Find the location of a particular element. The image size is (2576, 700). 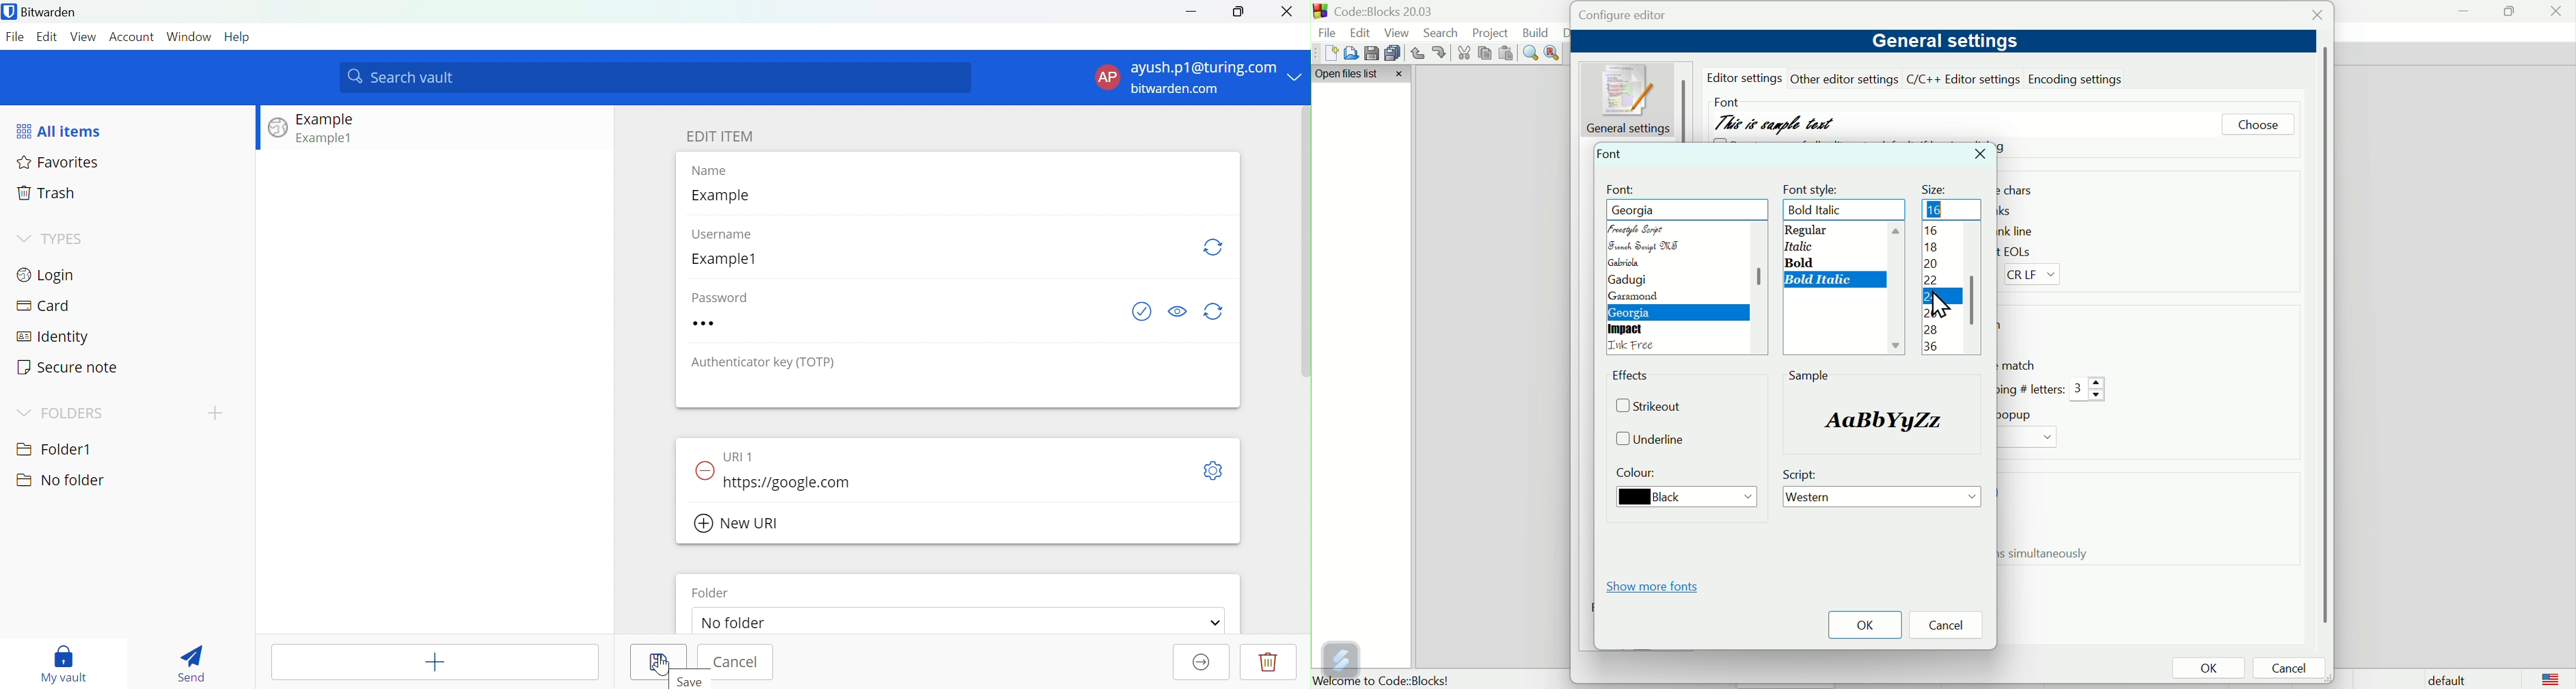

redo is located at coordinates (1440, 52).